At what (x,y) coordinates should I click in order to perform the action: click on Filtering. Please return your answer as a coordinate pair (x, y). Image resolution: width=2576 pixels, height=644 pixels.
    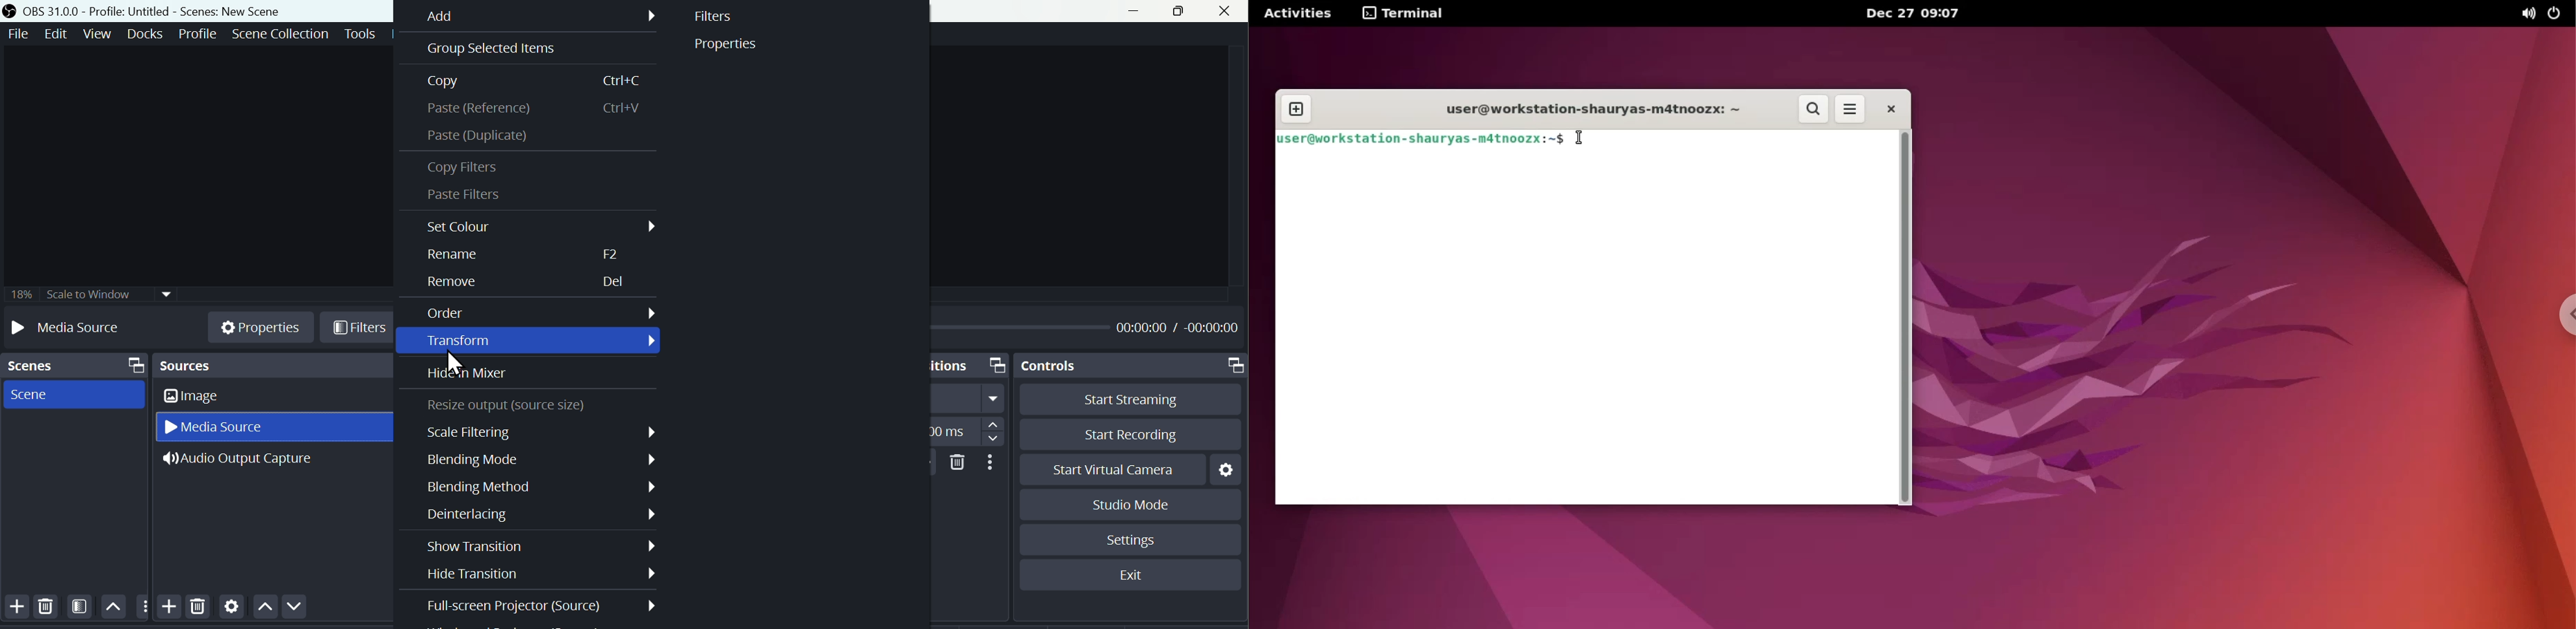
    Looking at the image, I should click on (80, 610).